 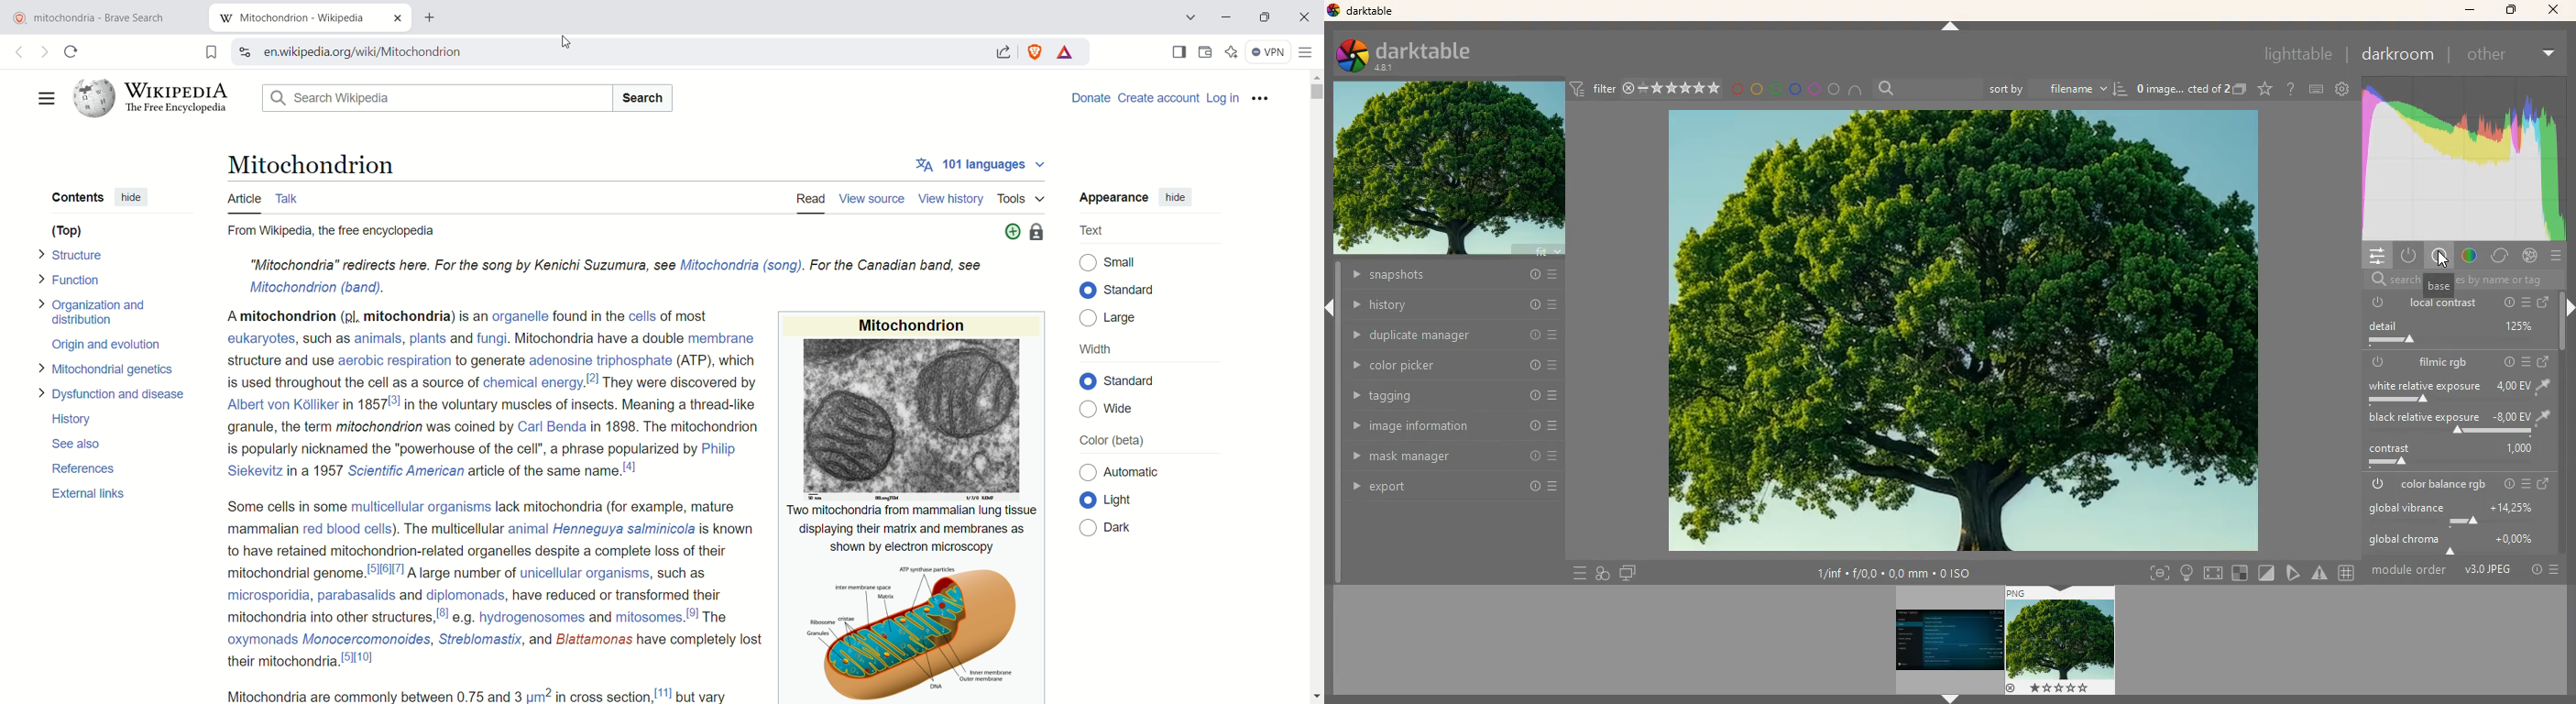 What do you see at coordinates (2456, 454) in the screenshot?
I see `contrast` at bounding box center [2456, 454].